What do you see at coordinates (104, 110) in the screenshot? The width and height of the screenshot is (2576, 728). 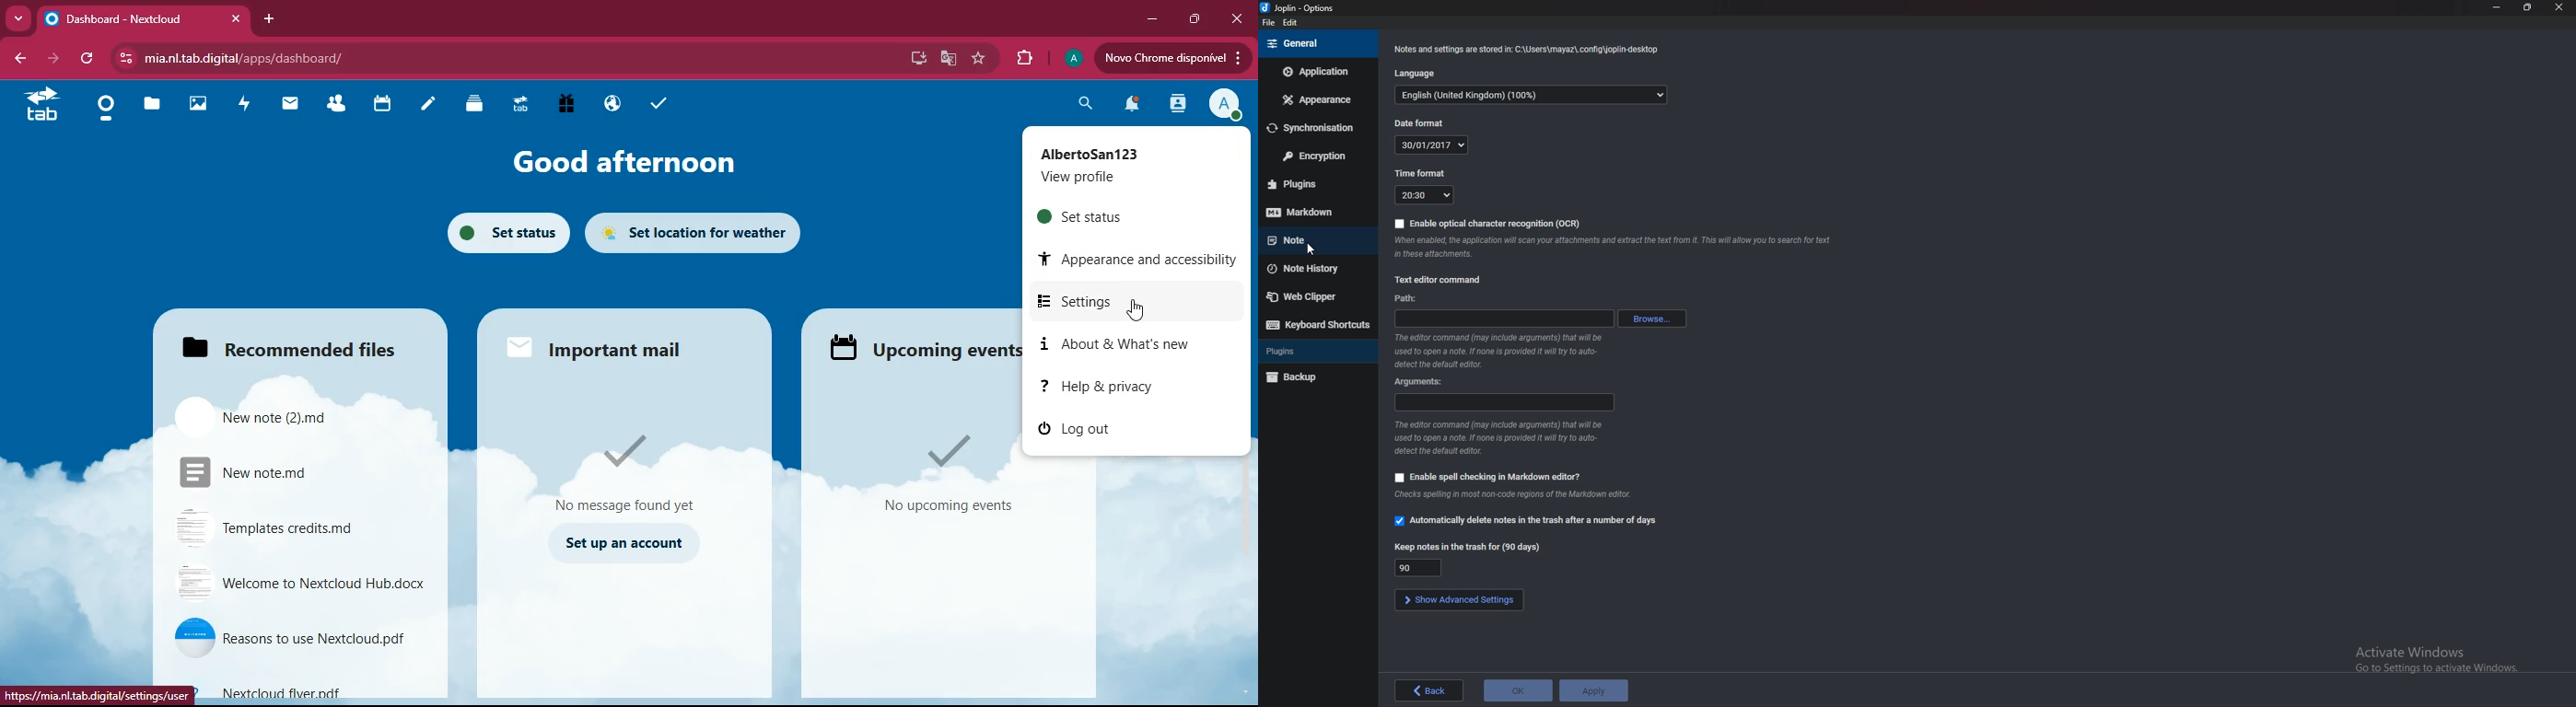 I see `home` at bounding box center [104, 110].